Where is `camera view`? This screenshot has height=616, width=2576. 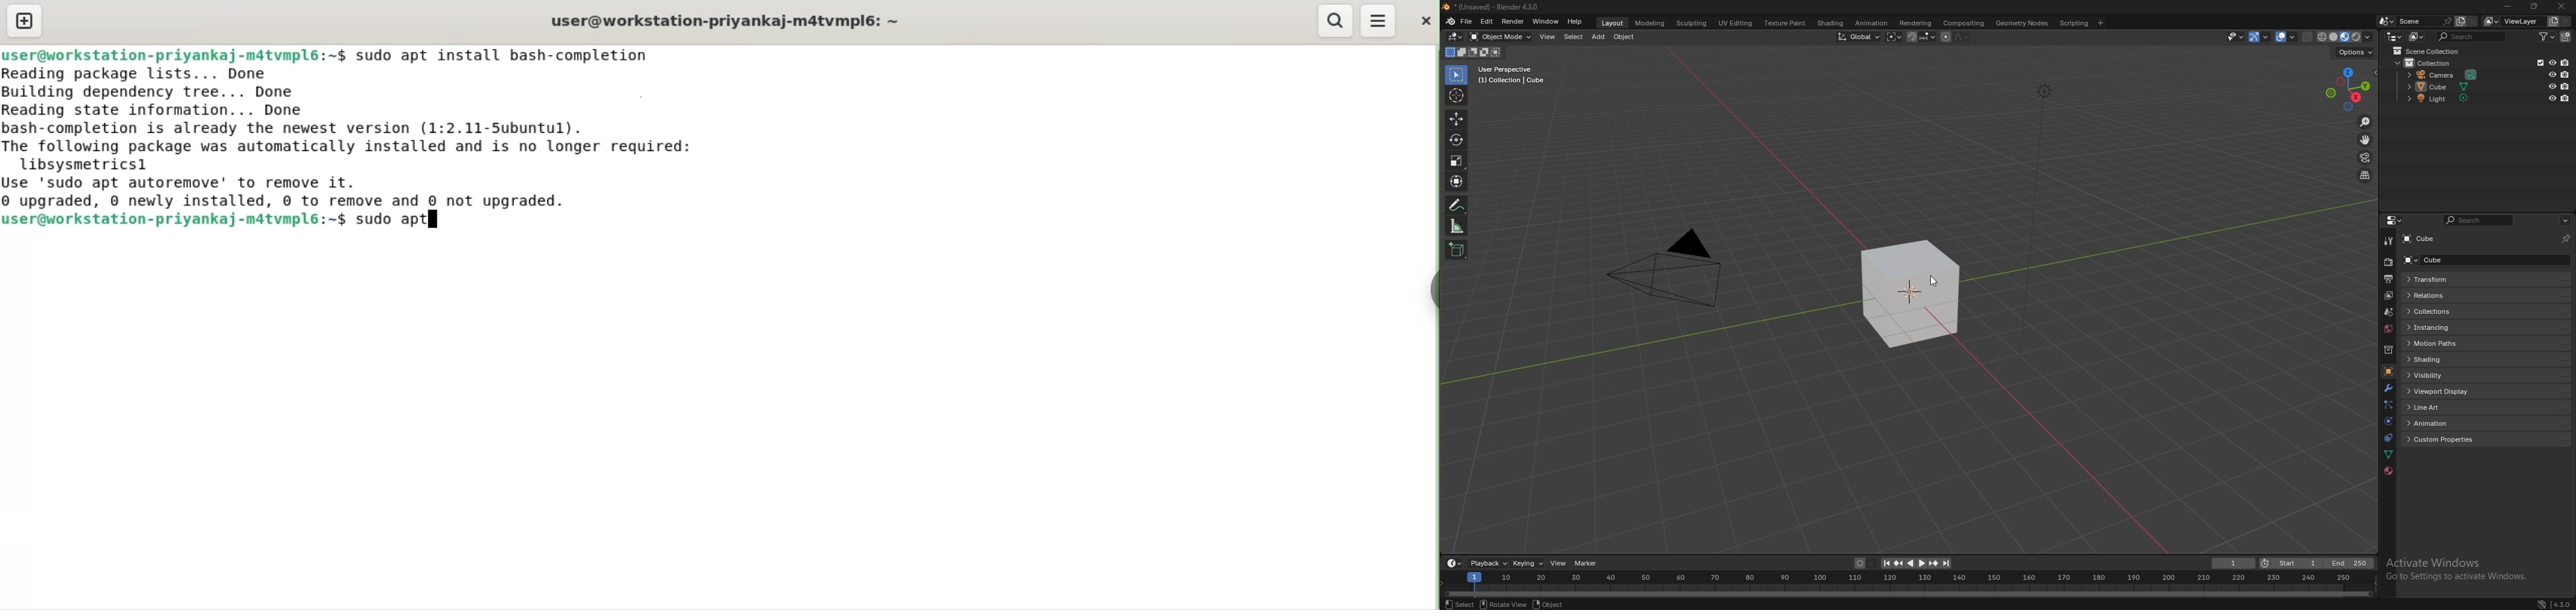
camera view is located at coordinates (2365, 158).